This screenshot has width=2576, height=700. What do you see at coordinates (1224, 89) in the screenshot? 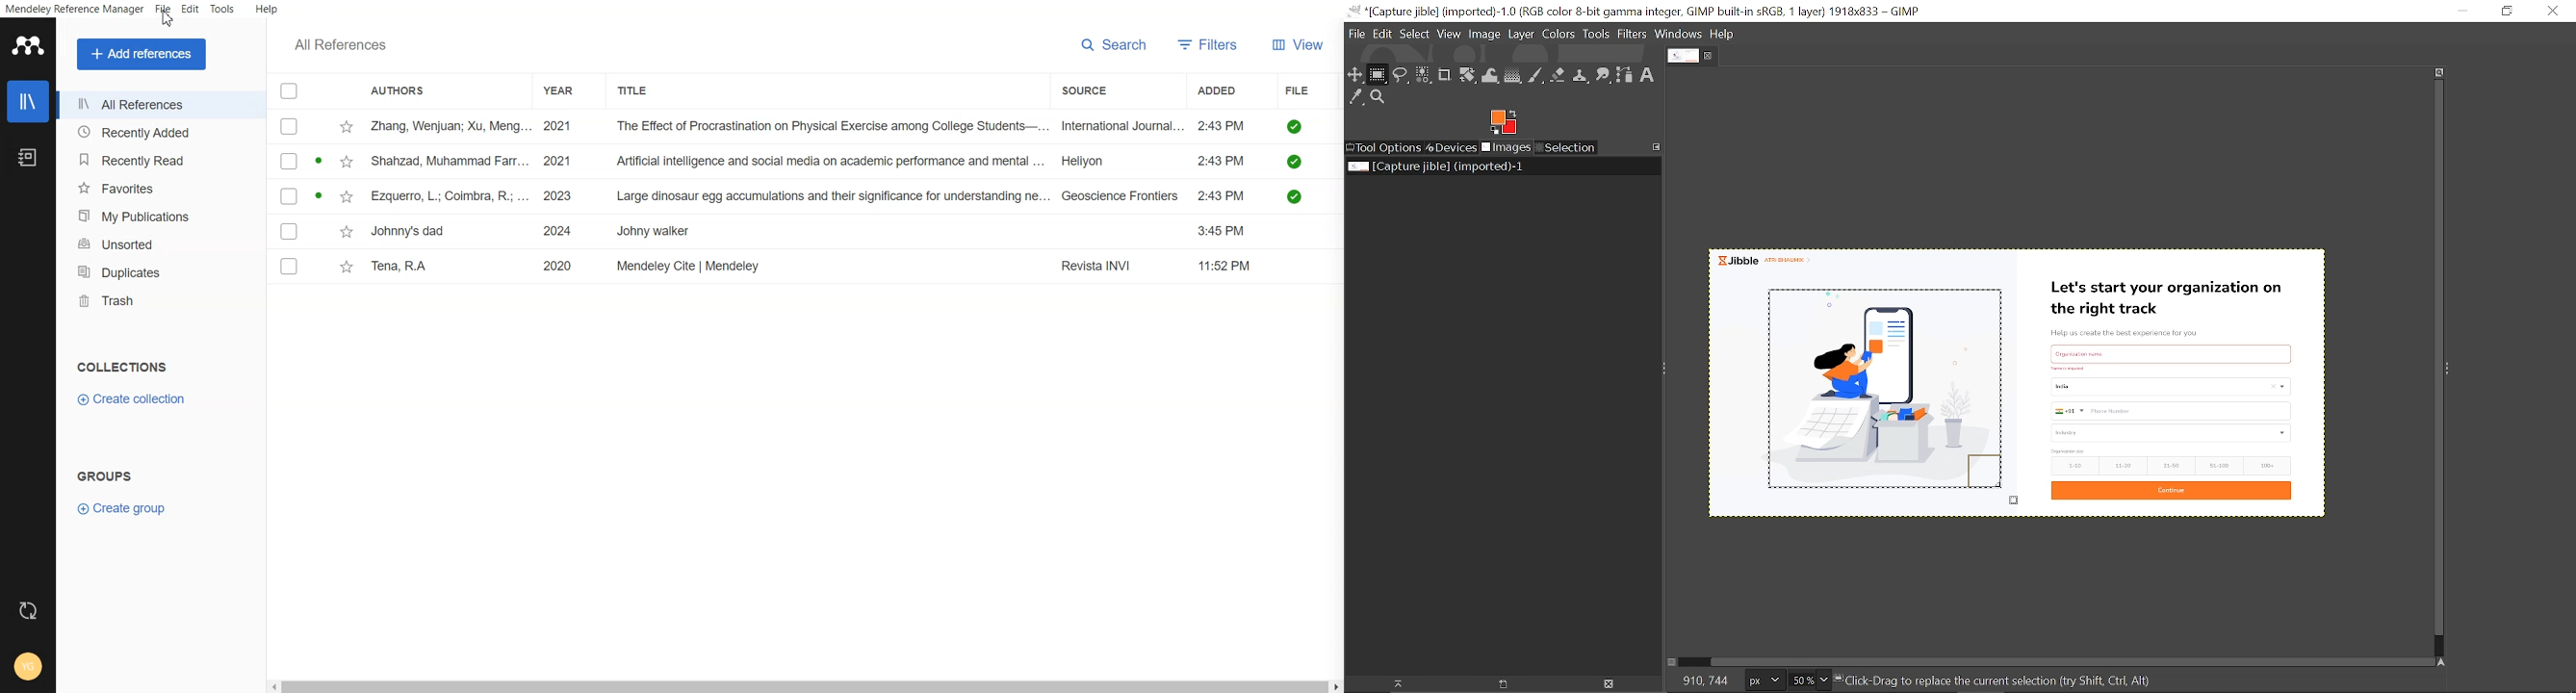
I see `Added` at bounding box center [1224, 89].